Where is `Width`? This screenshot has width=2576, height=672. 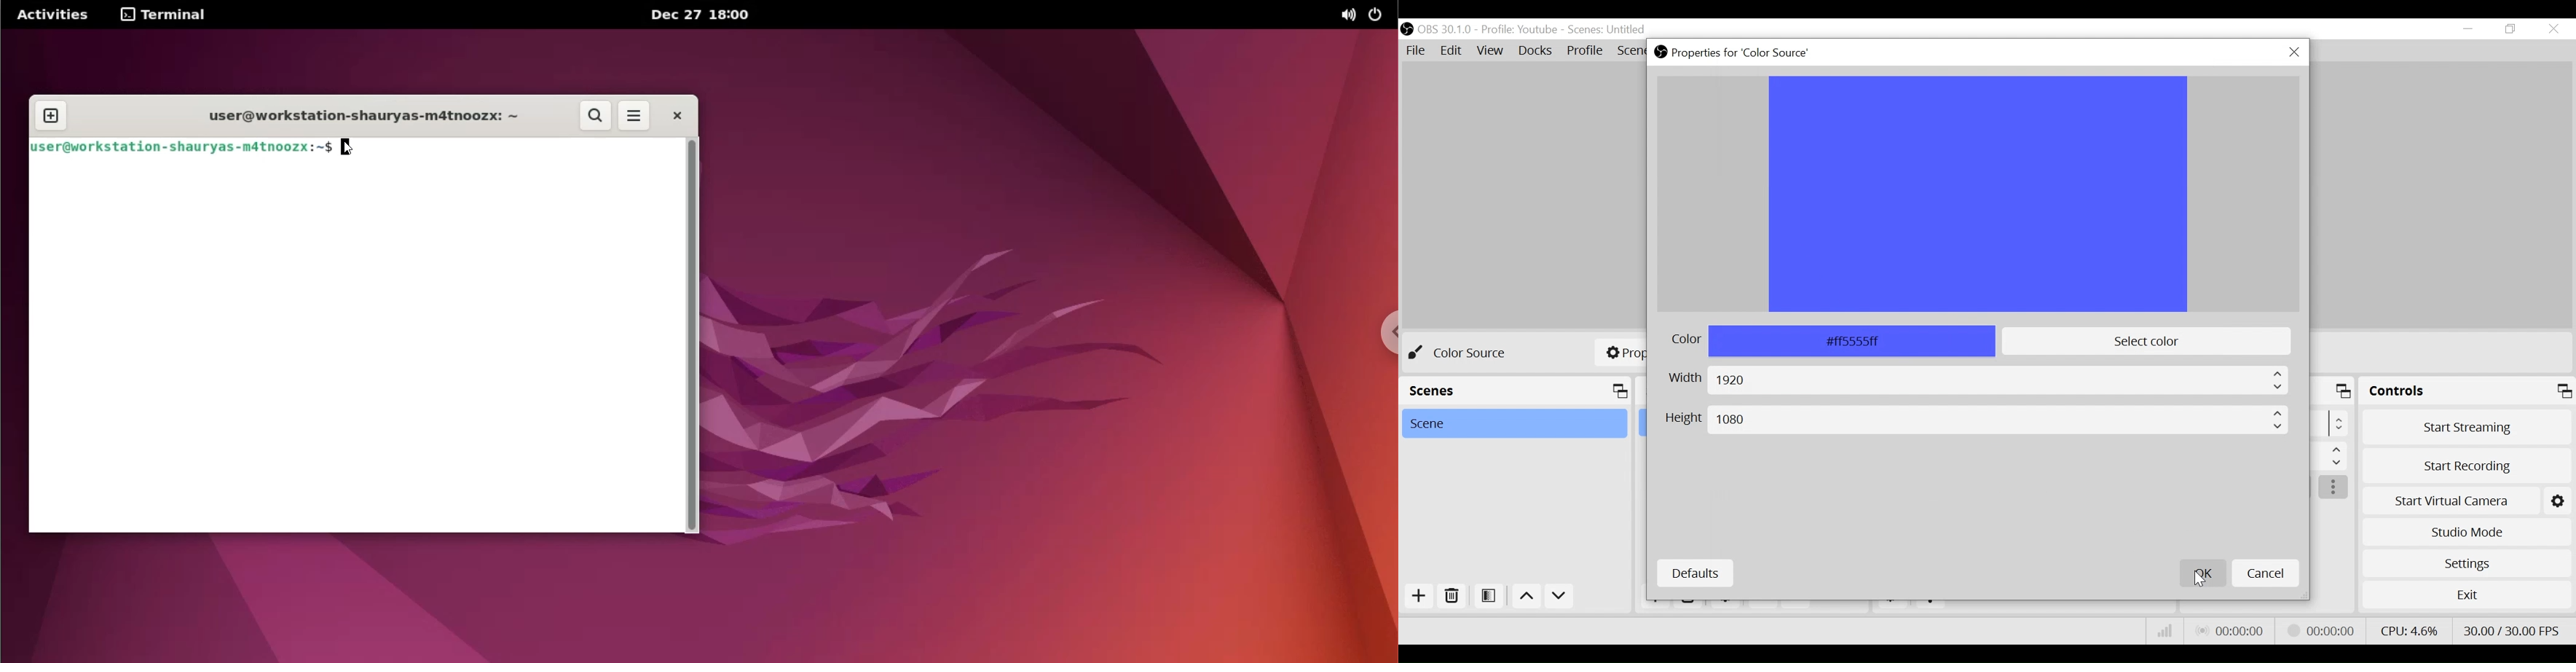 Width is located at coordinates (1976, 381).